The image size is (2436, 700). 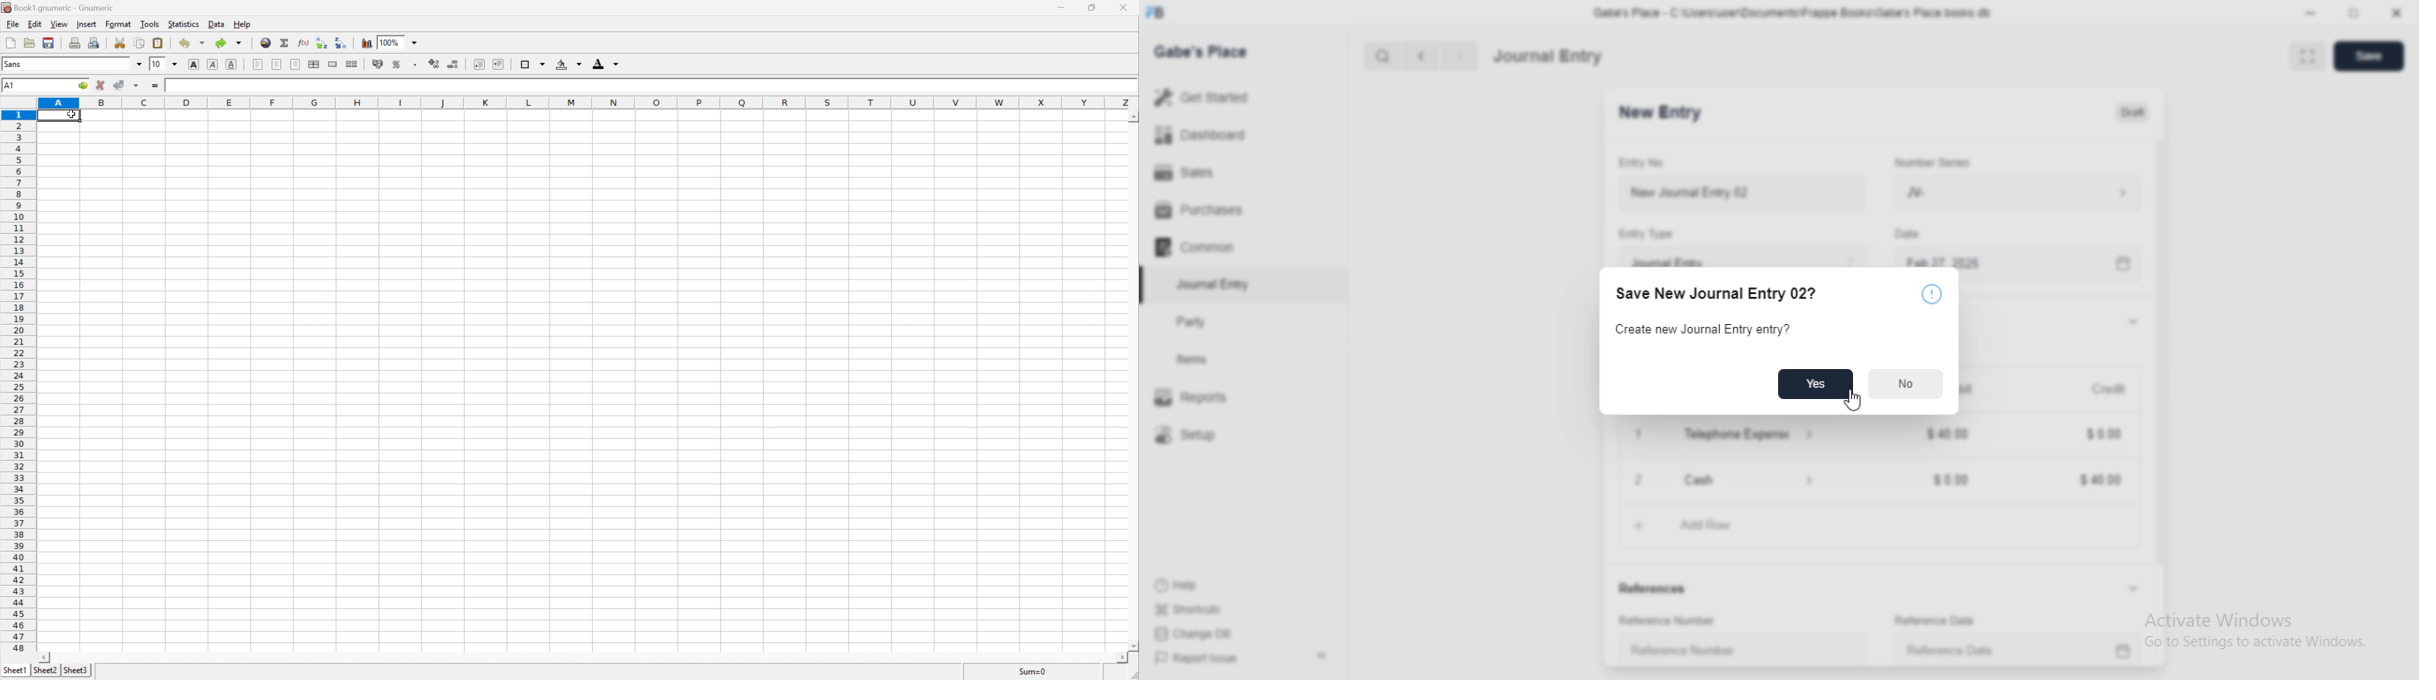 What do you see at coordinates (407, 41) in the screenshot?
I see `Zoom 100%` at bounding box center [407, 41].